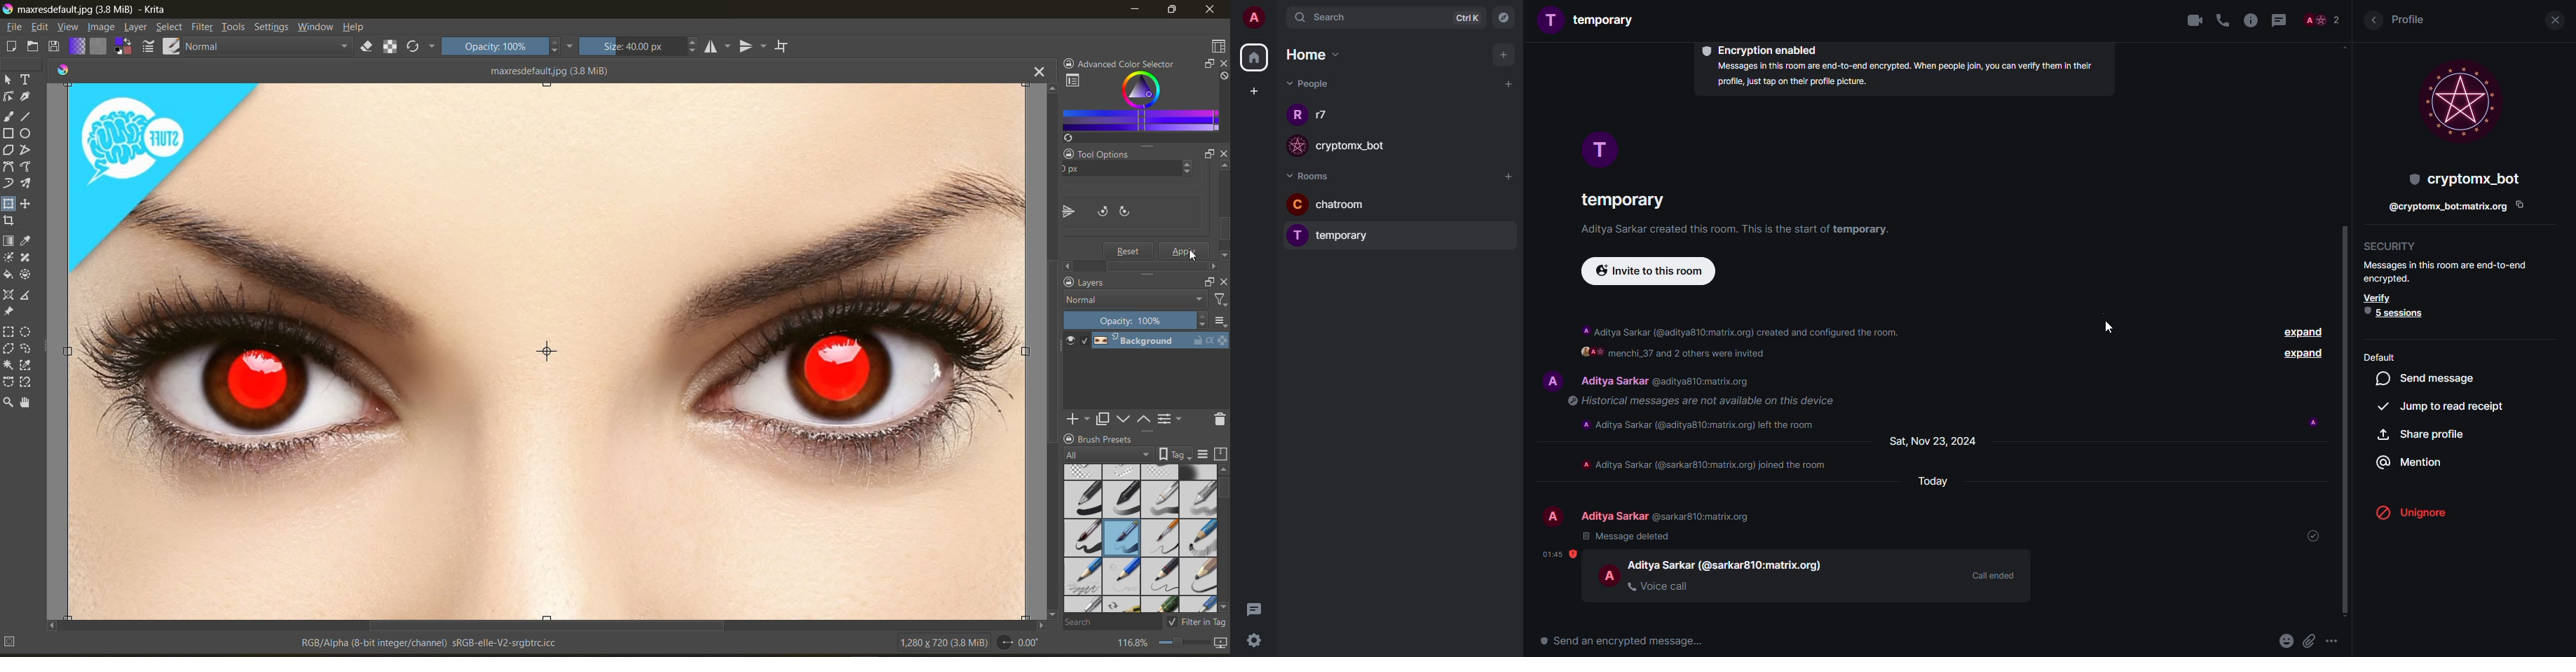 The height and width of the screenshot is (672, 2576). I want to click on invite to this room, so click(1651, 273).